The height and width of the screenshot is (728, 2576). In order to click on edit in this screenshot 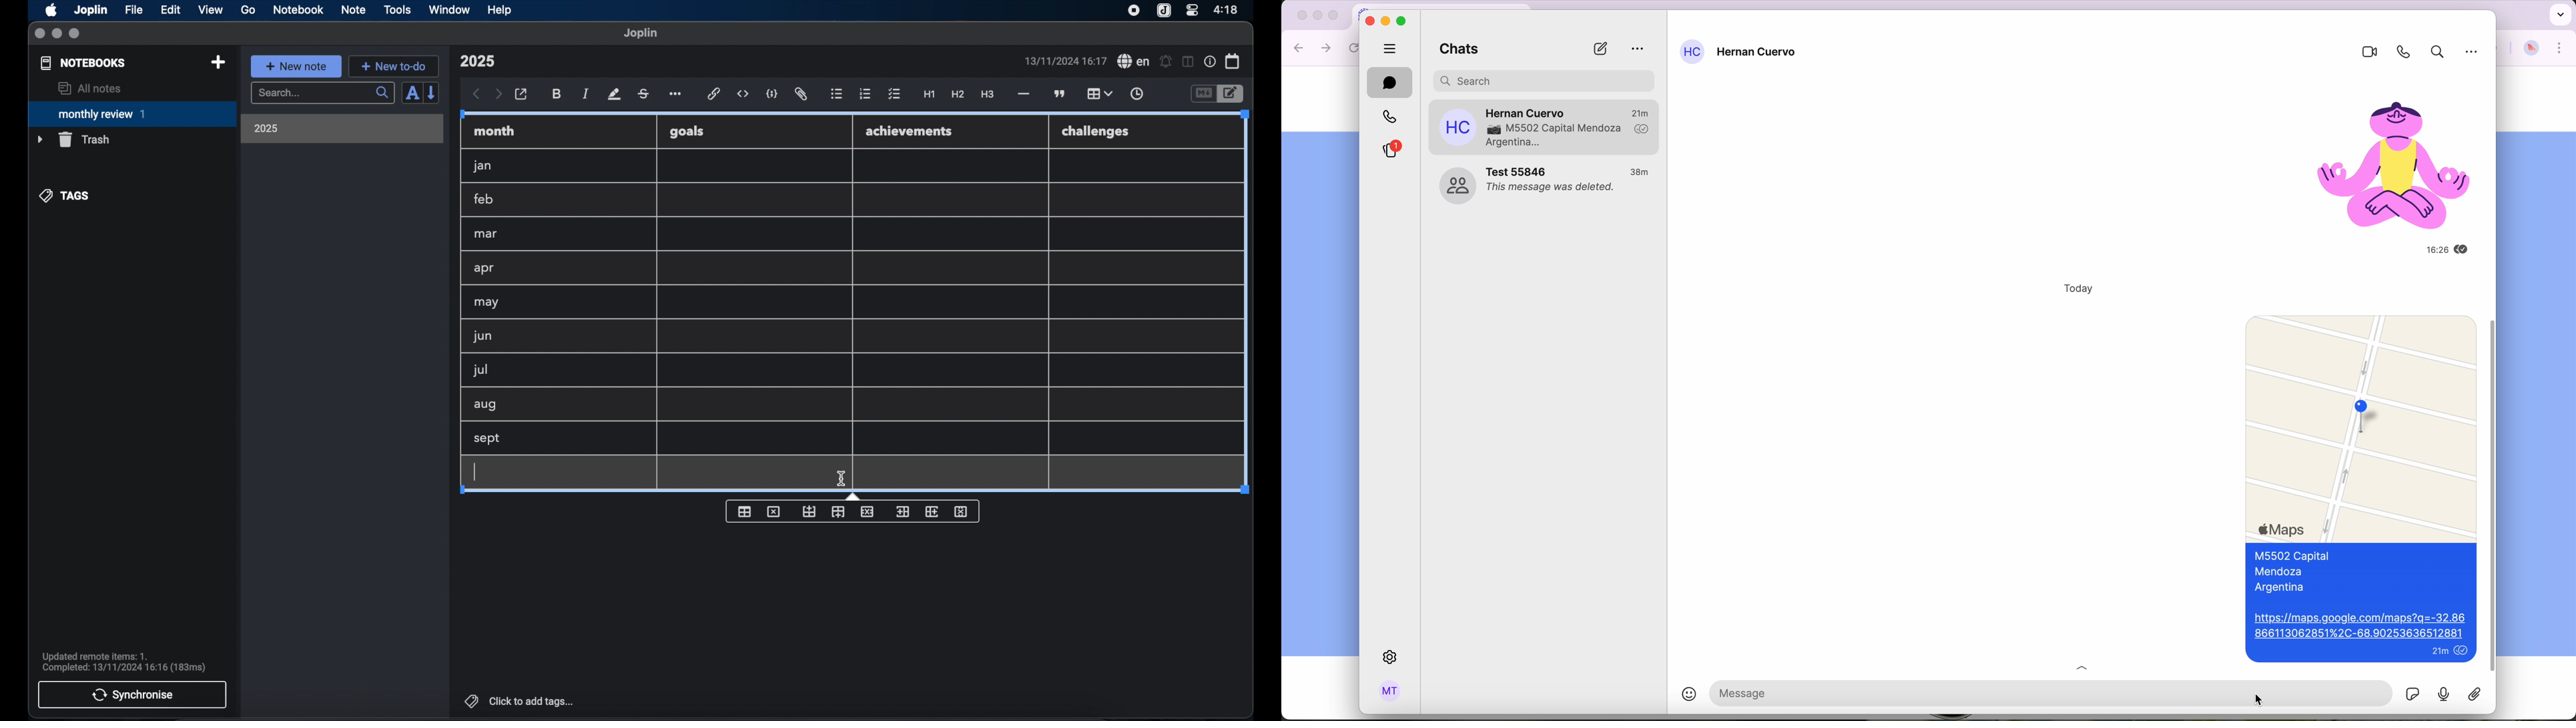, I will do `click(172, 10)`.